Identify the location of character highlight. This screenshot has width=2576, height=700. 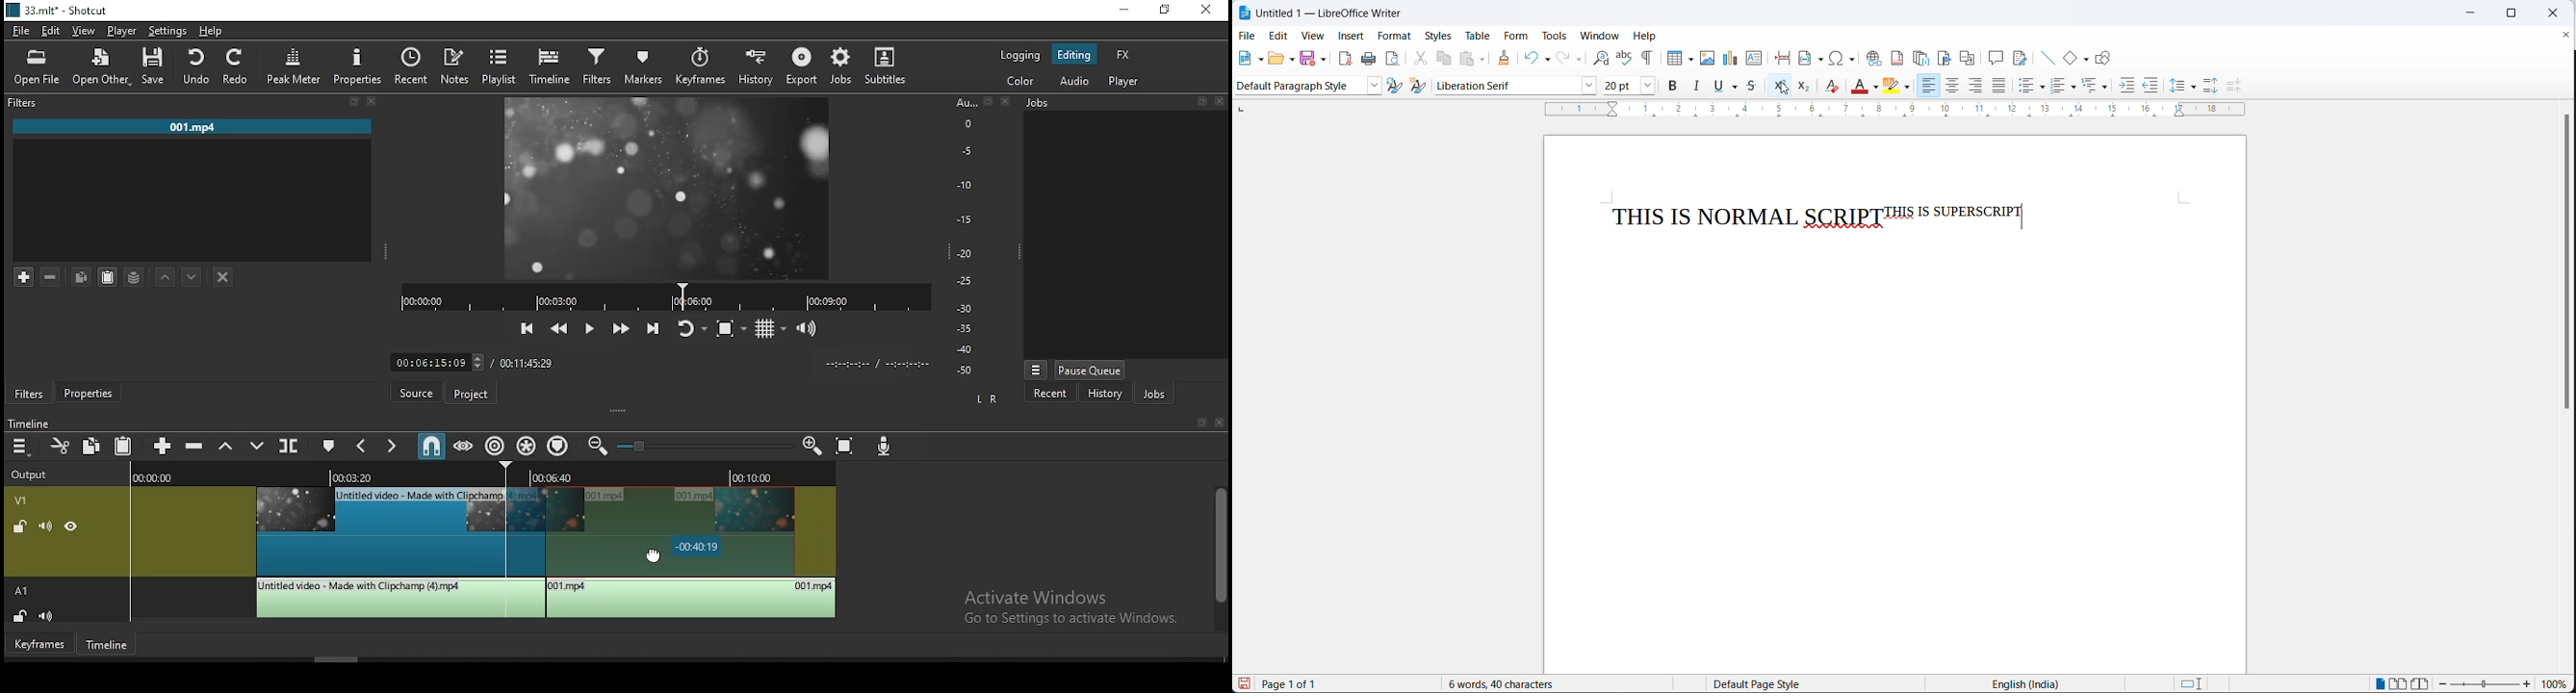
(1893, 85).